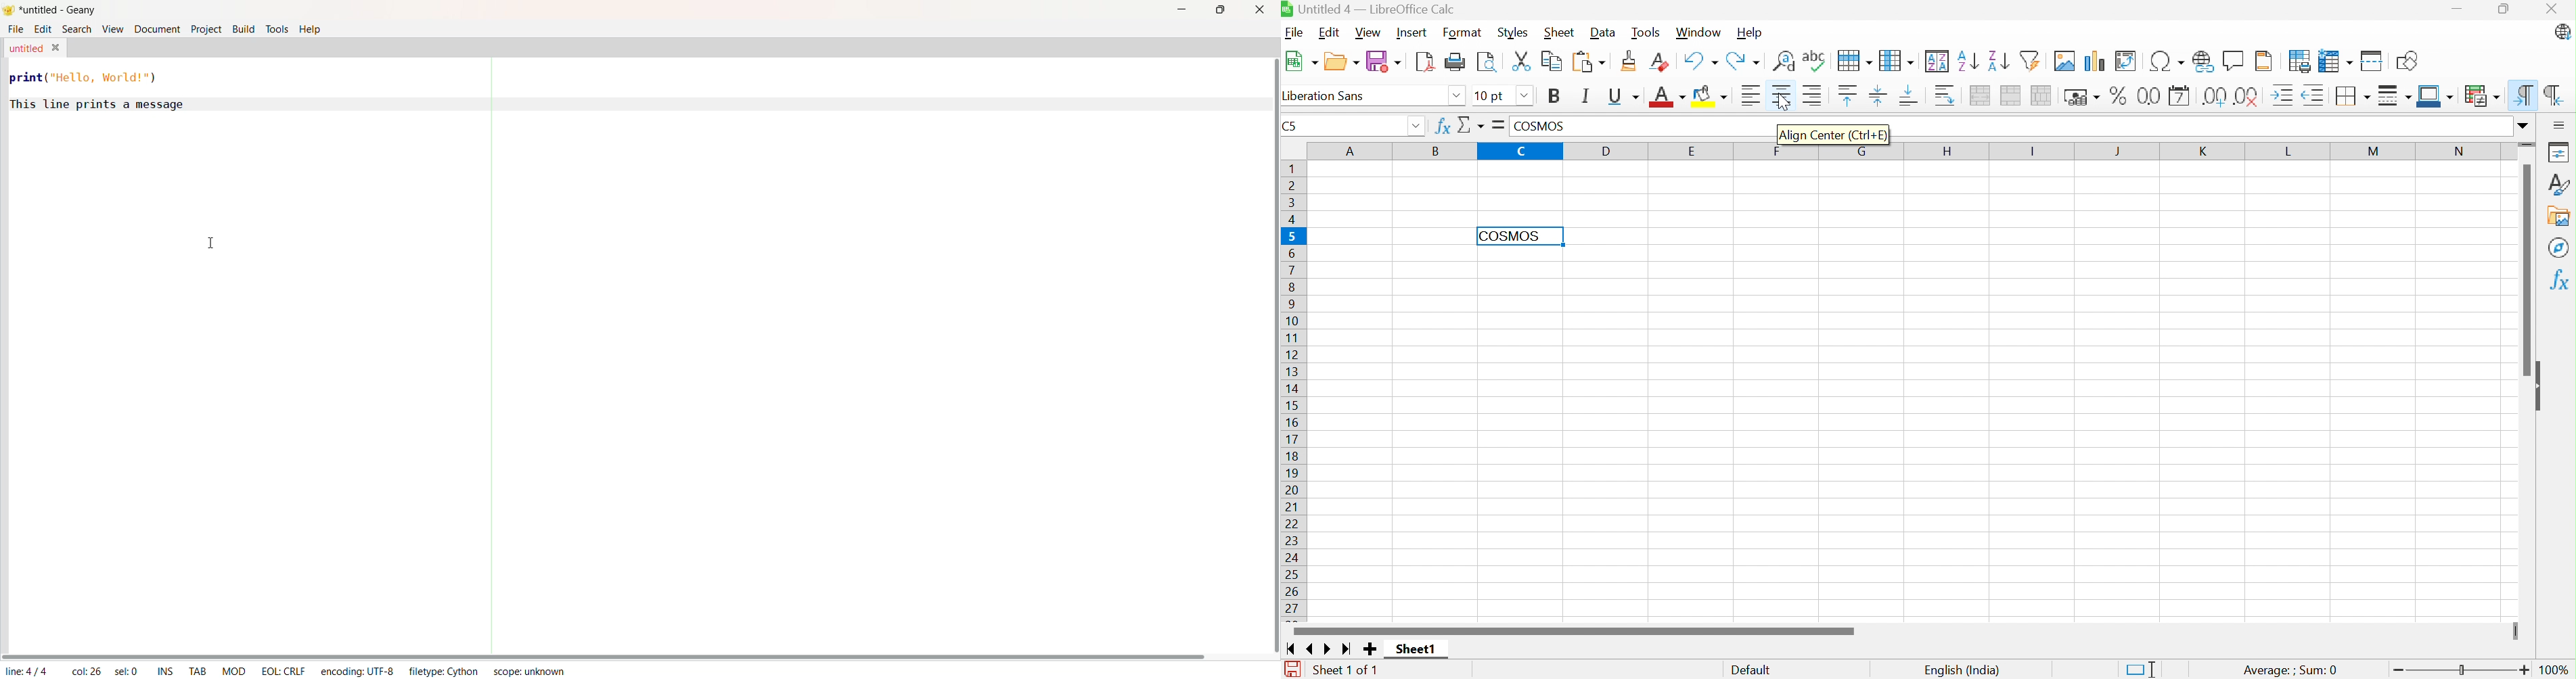 Image resolution: width=2576 pixels, height=700 pixels. Describe the element at coordinates (1713, 97) in the screenshot. I see `Background Color` at that location.